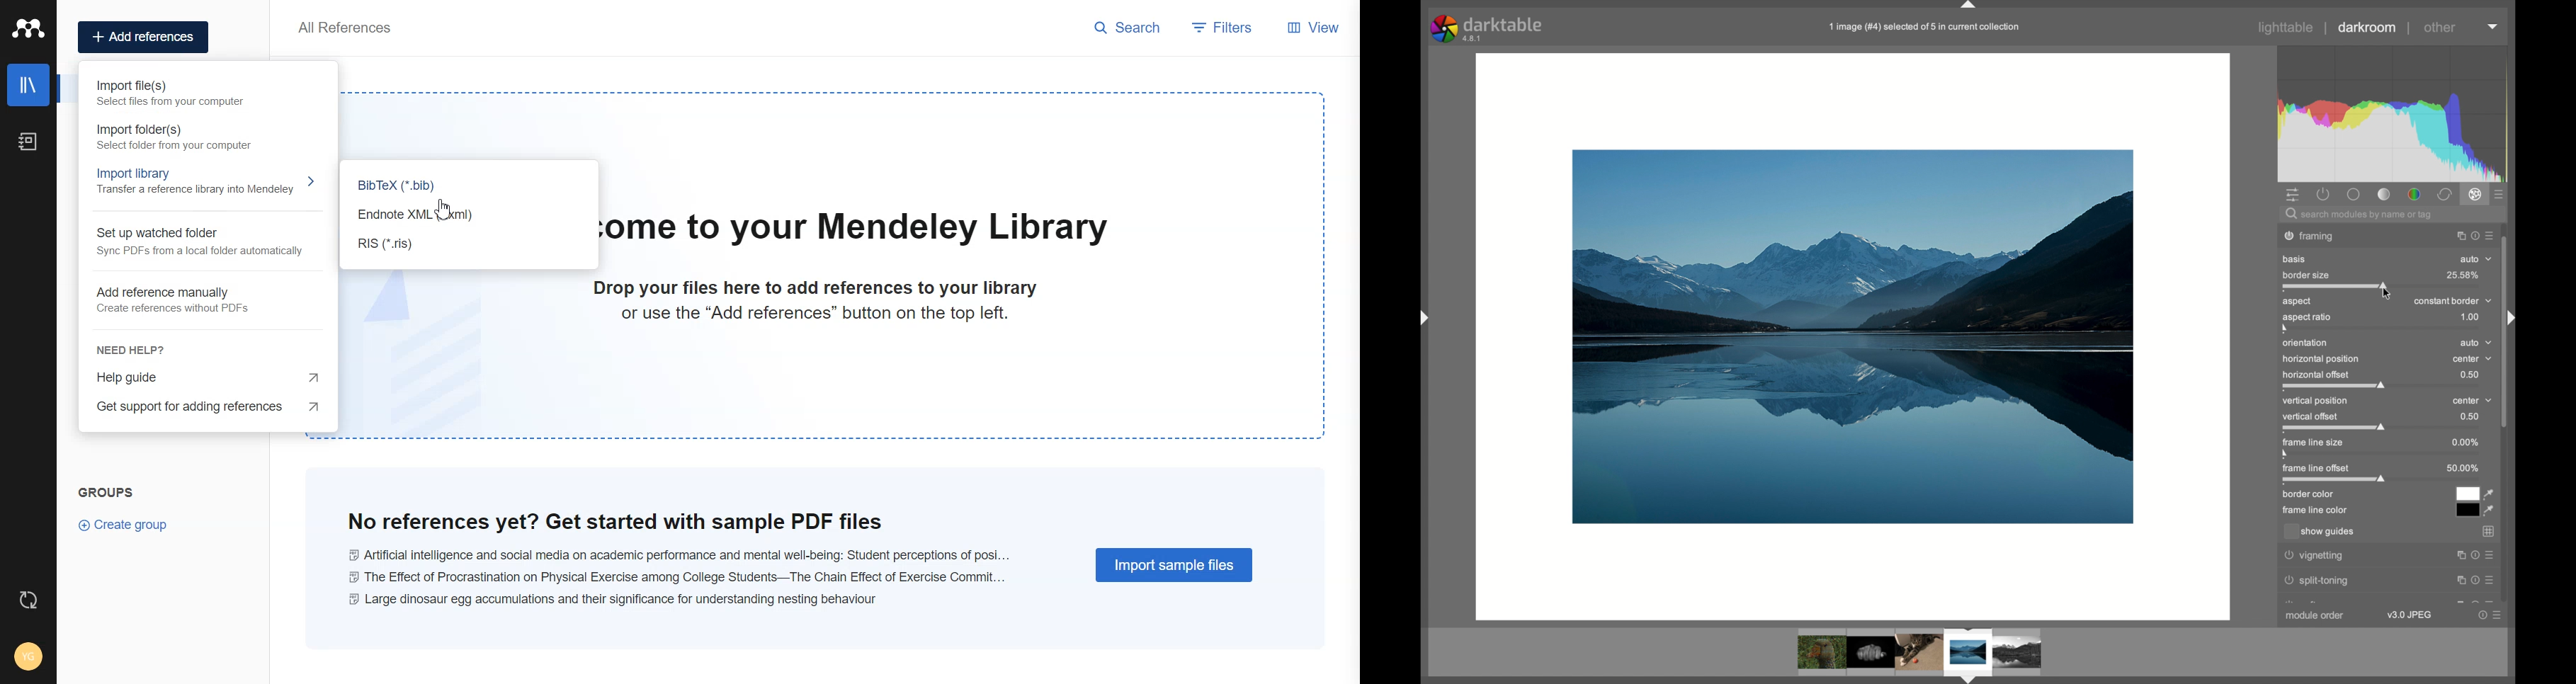 The image size is (2576, 700). I want to click on tone, so click(2353, 194).